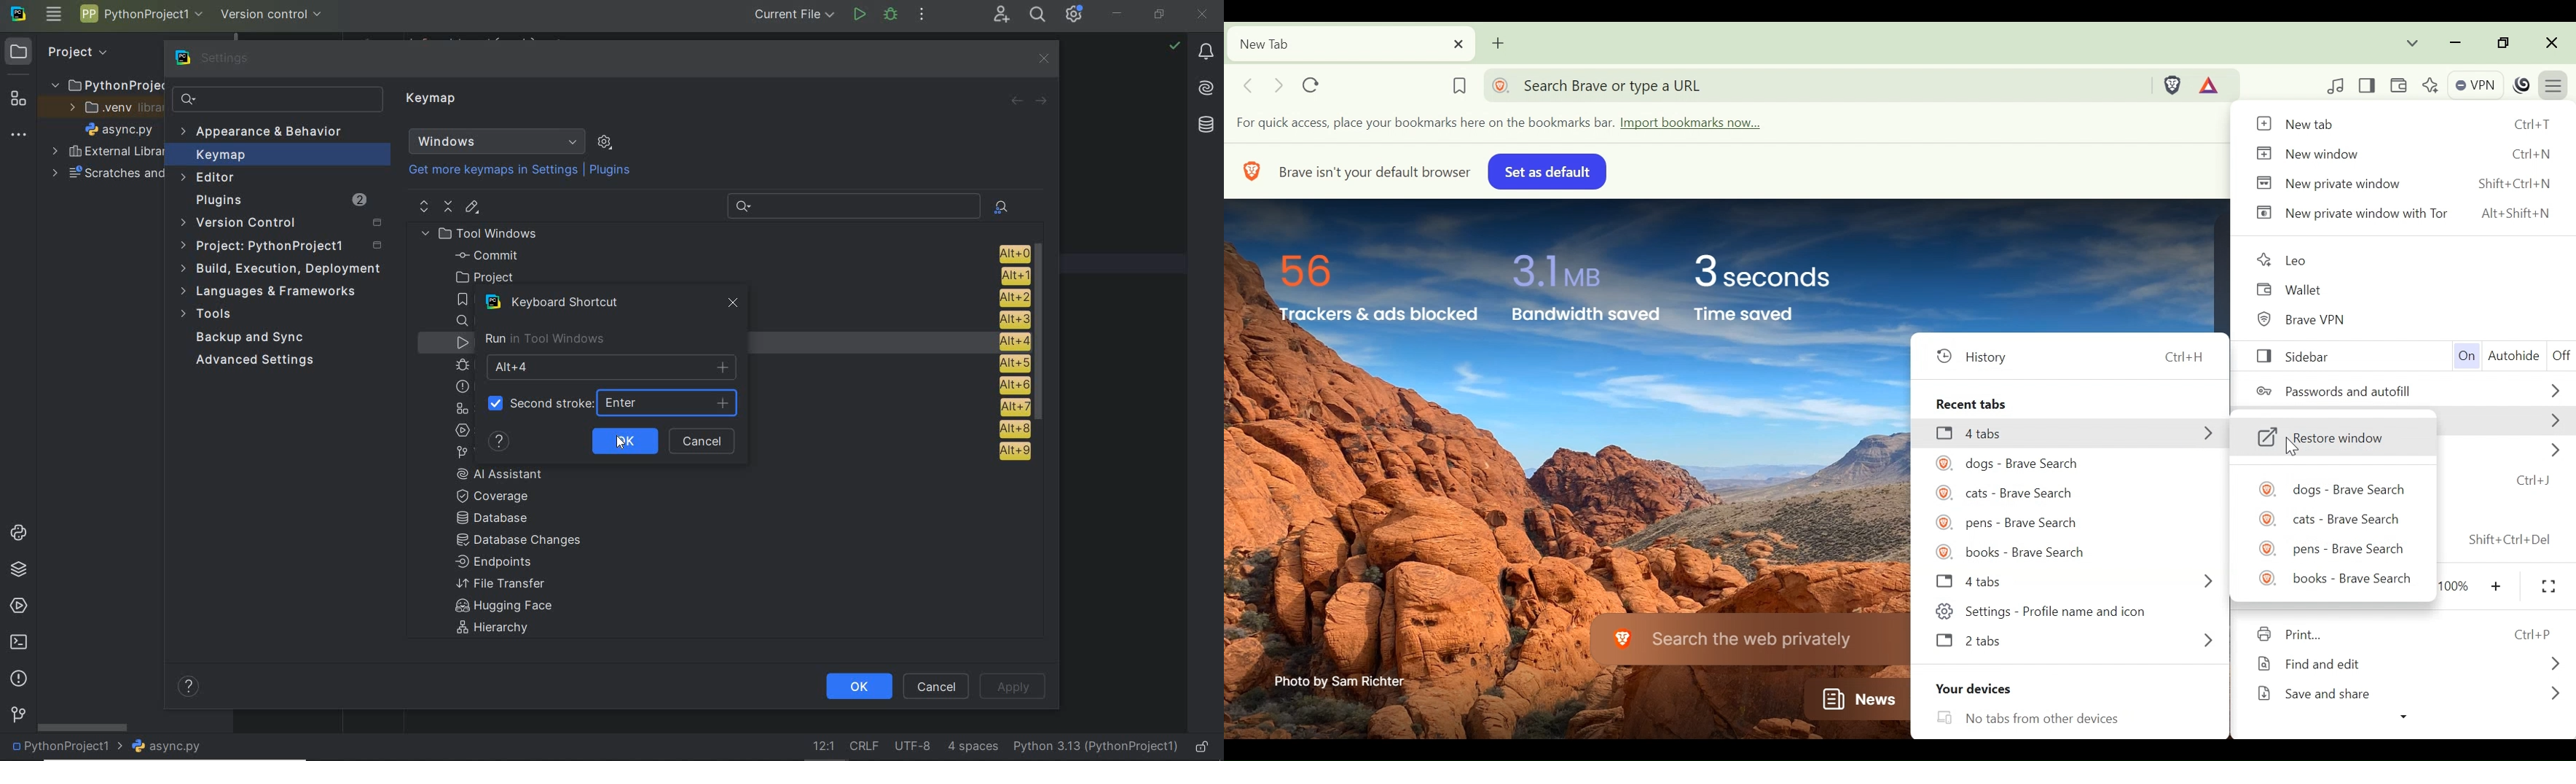 This screenshot has width=2576, height=784. What do you see at coordinates (1001, 207) in the screenshot?
I see `find actions by shortcut` at bounding box center [1001, 207].